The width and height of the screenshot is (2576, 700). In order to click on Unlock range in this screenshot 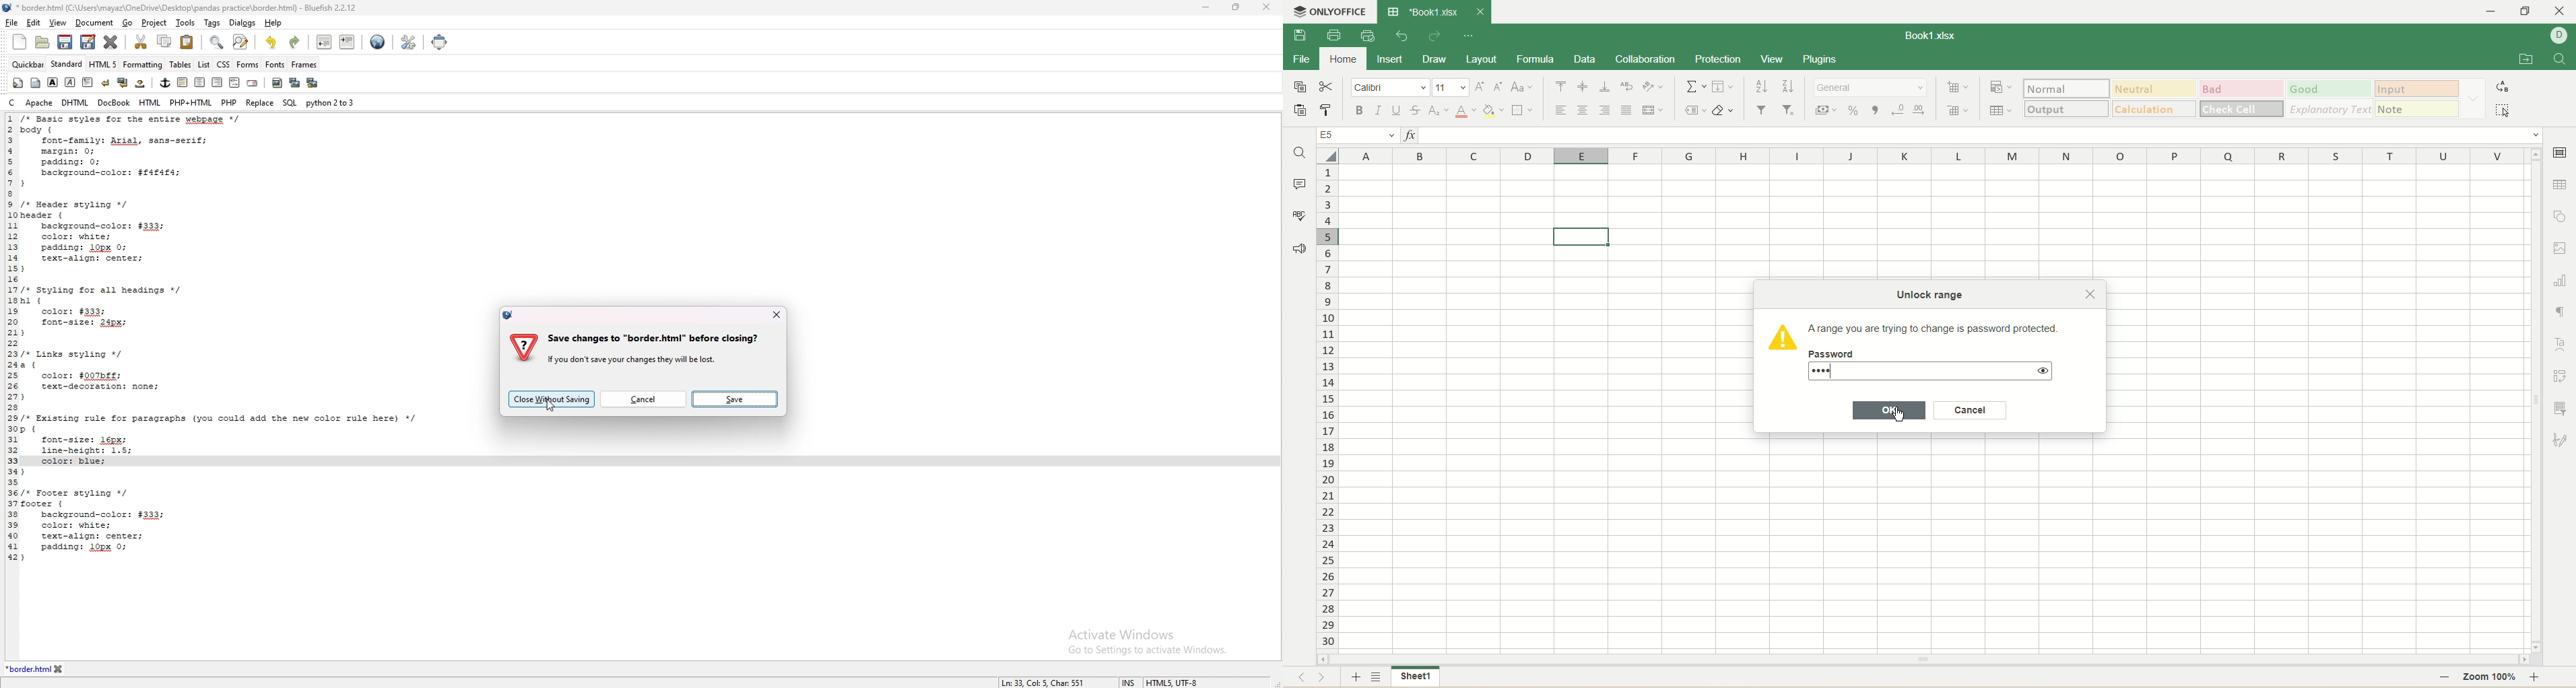, I will do `click(1929, 296)`.